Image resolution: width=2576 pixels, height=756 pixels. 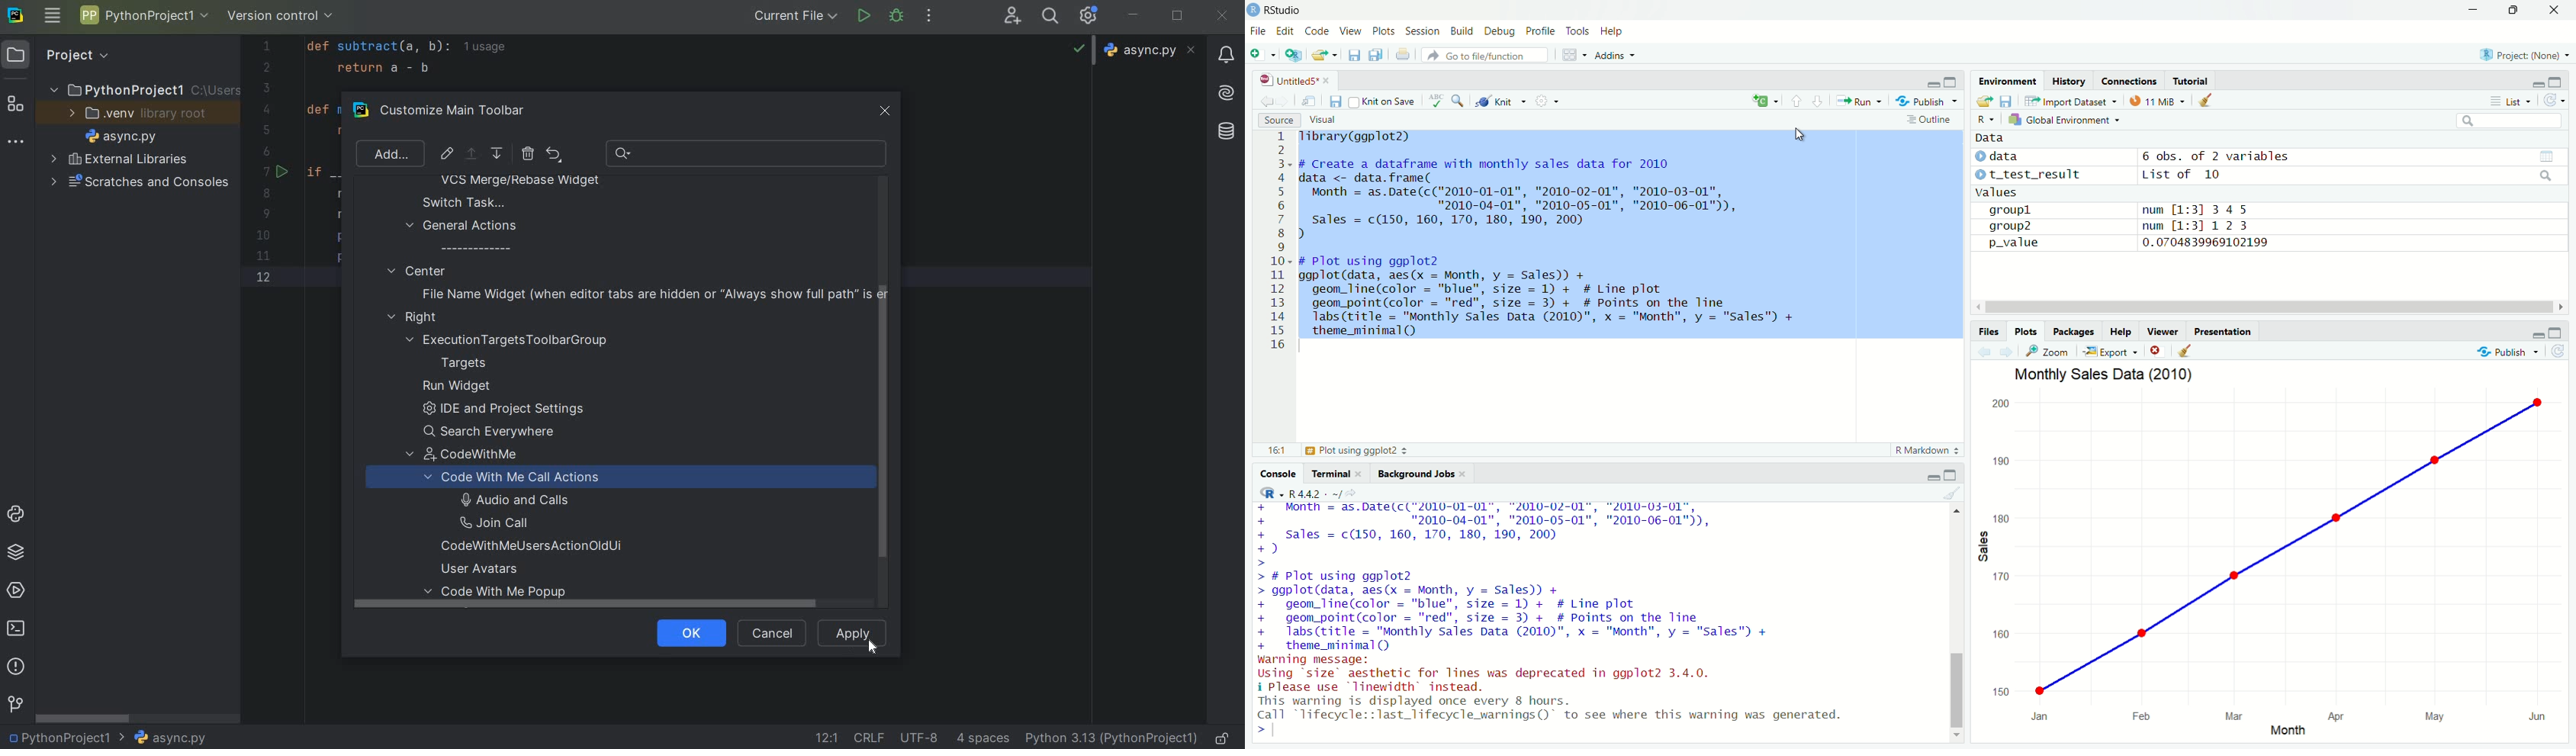 I want to click on Graph, so click(x=2280, y=568).